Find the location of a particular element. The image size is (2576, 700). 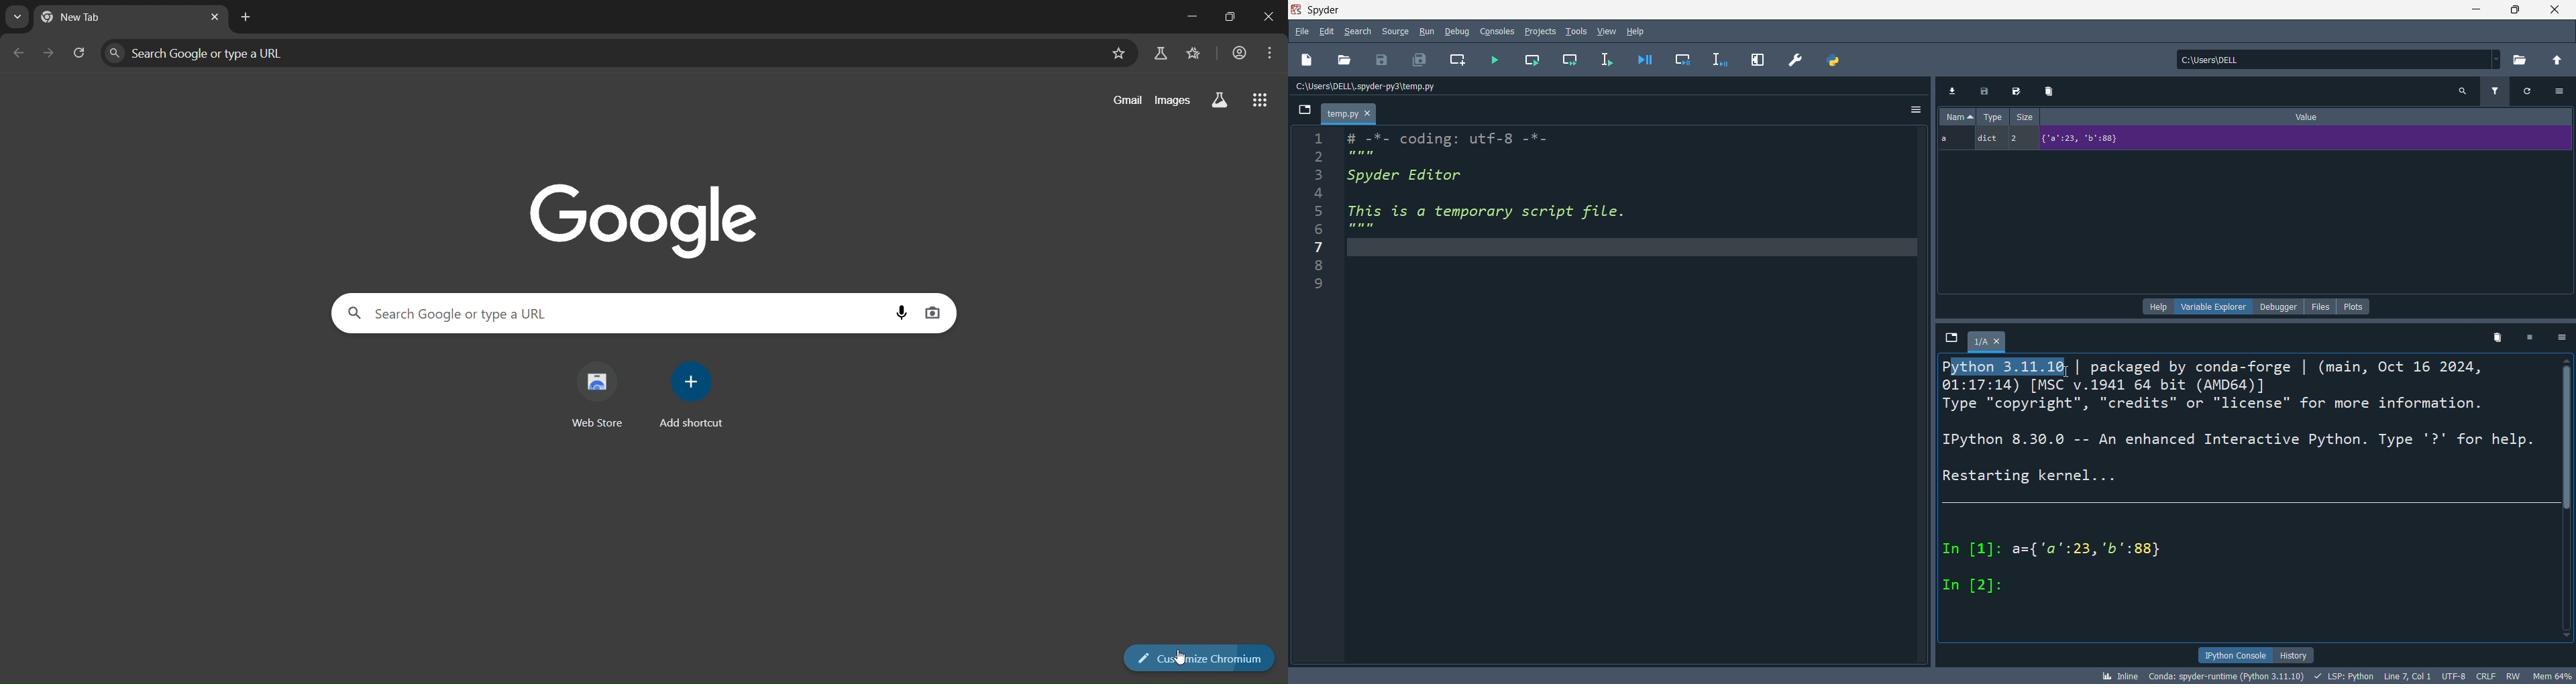

current directory: c:\users\dell is located at coordinates (2341, 60).